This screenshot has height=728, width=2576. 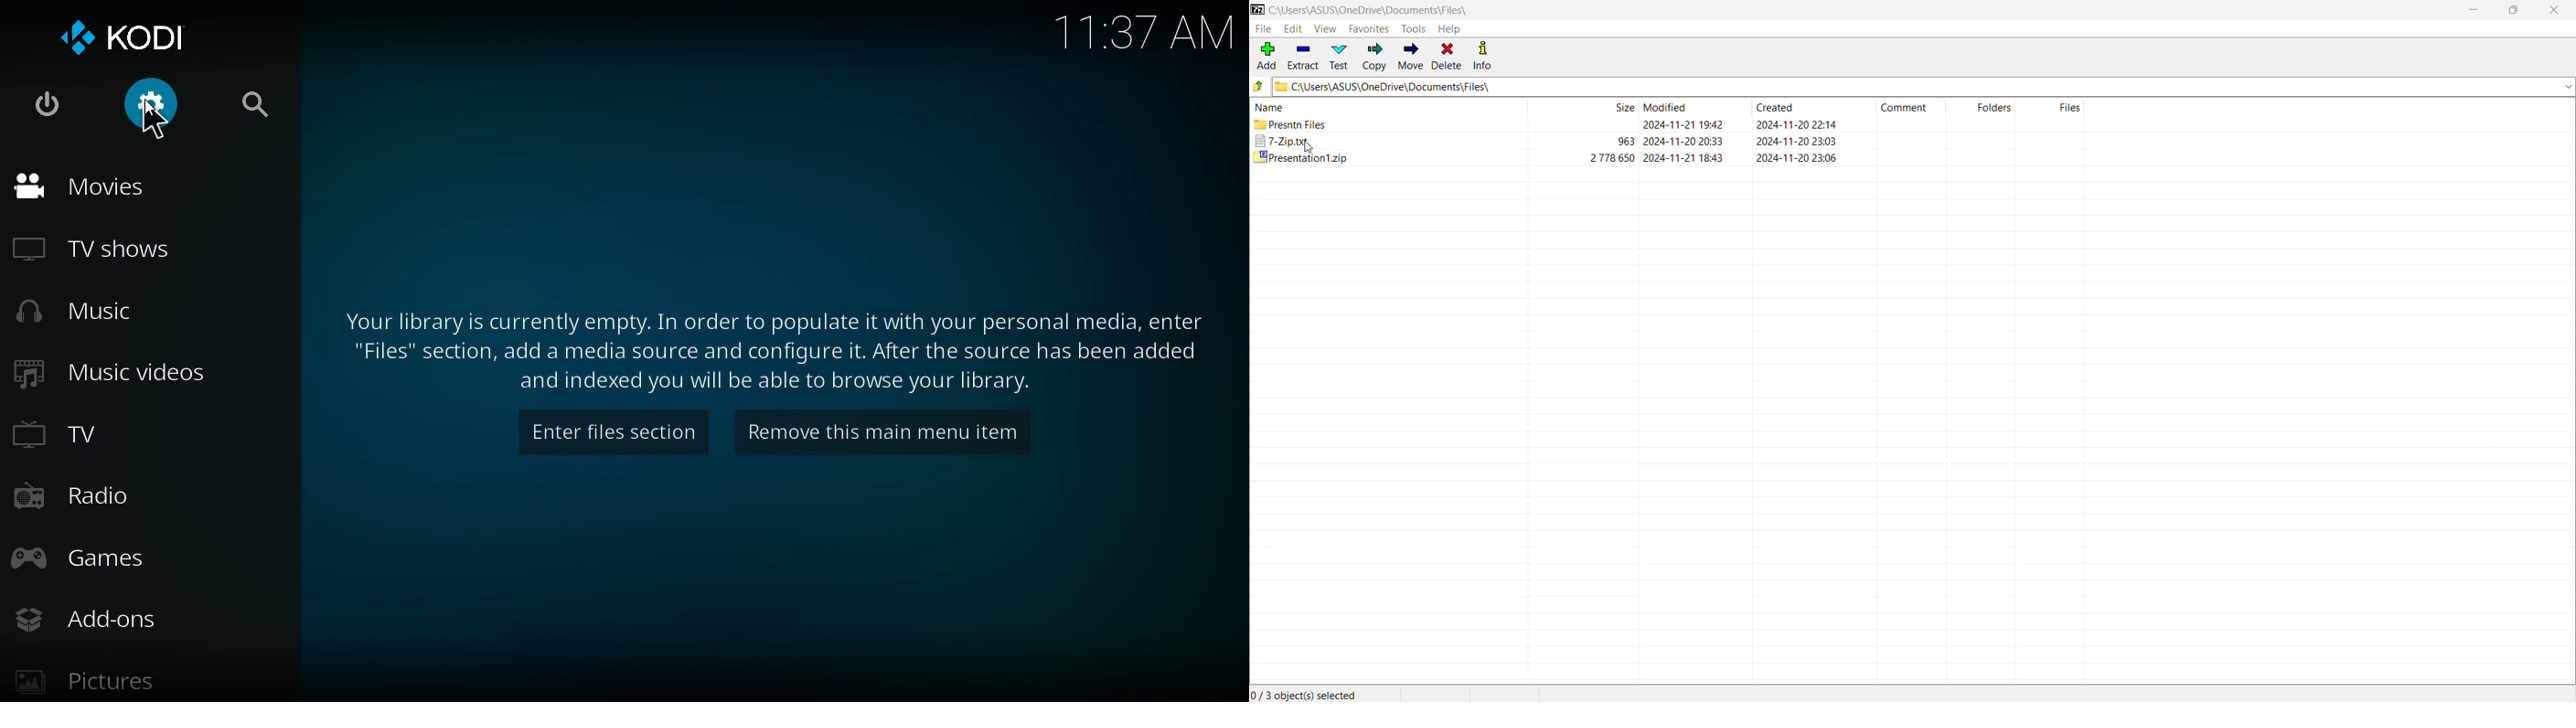 What do you see at coordinates (106, 187) in the screenshot?
I see `movies` at bounding box center [106, 187].